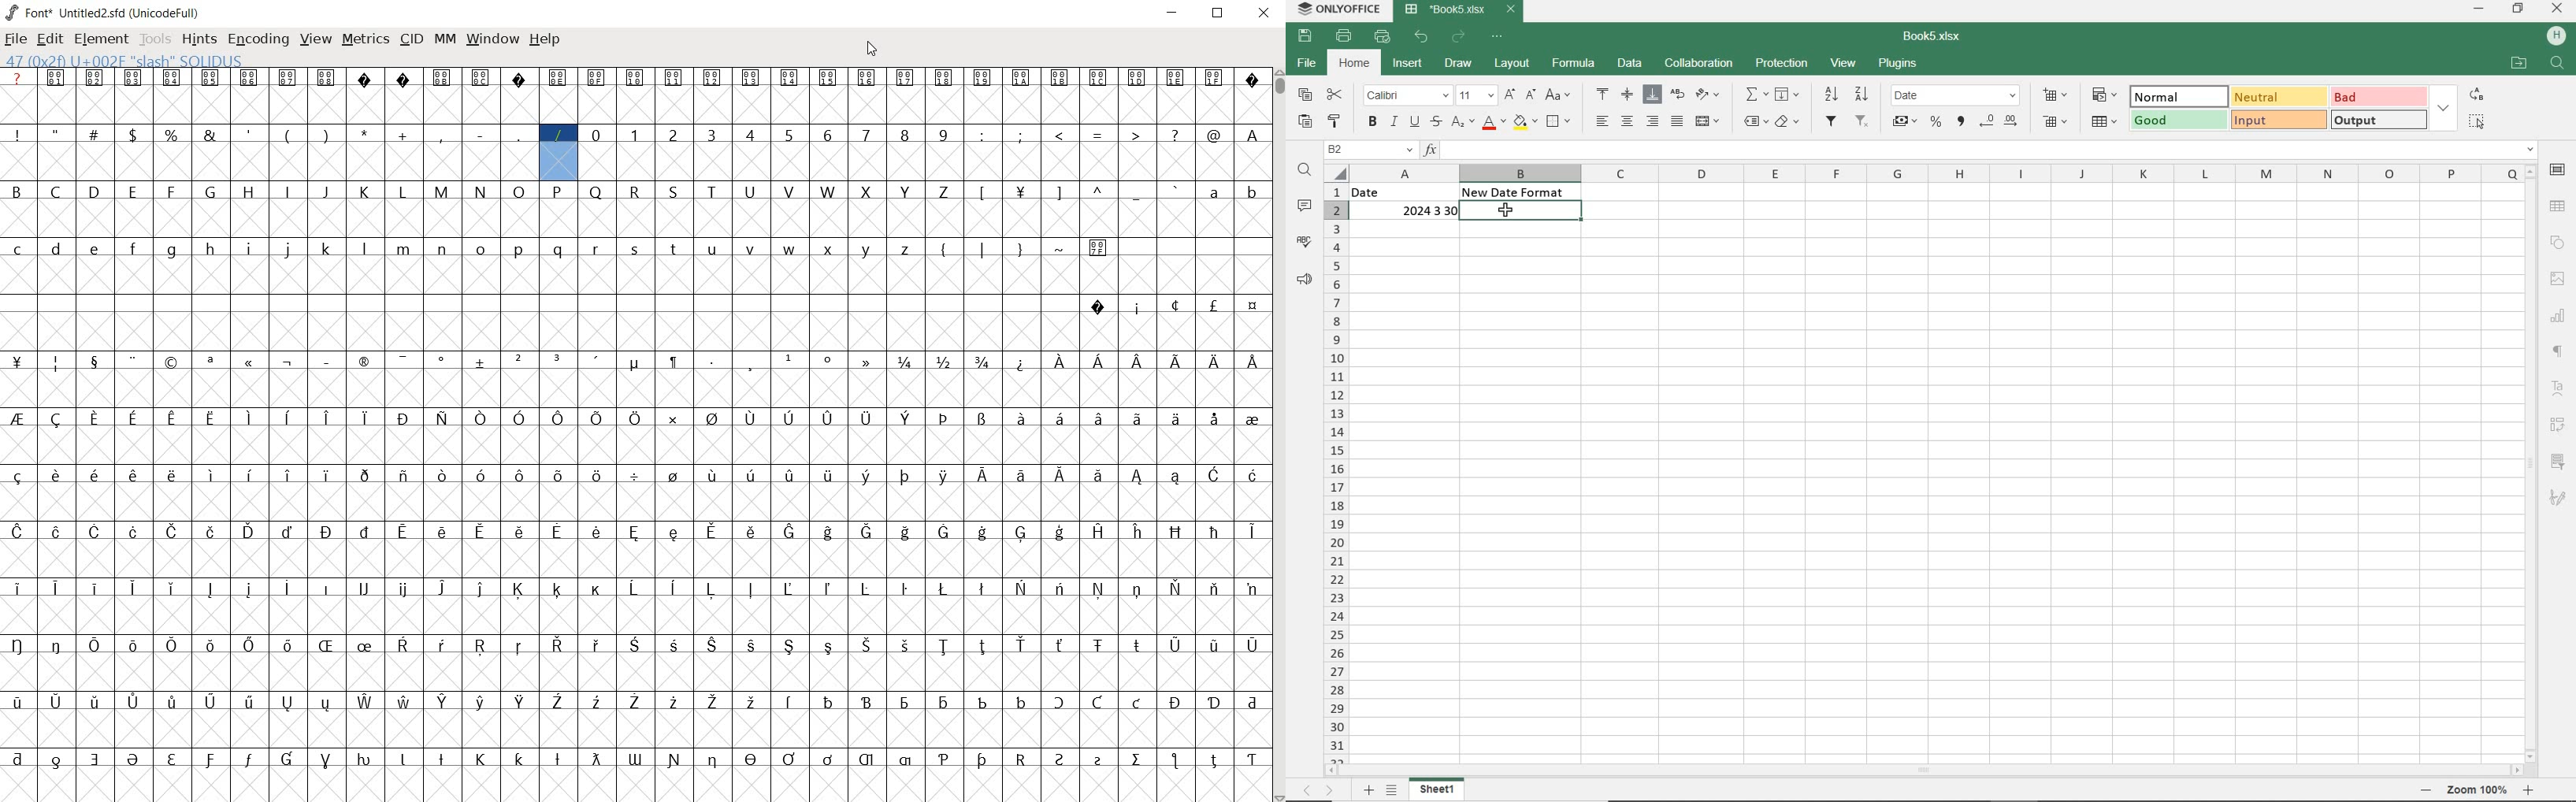 The height and width of the screenshot is (812, 2576). I want to click on glyph, so click(1138, 418).